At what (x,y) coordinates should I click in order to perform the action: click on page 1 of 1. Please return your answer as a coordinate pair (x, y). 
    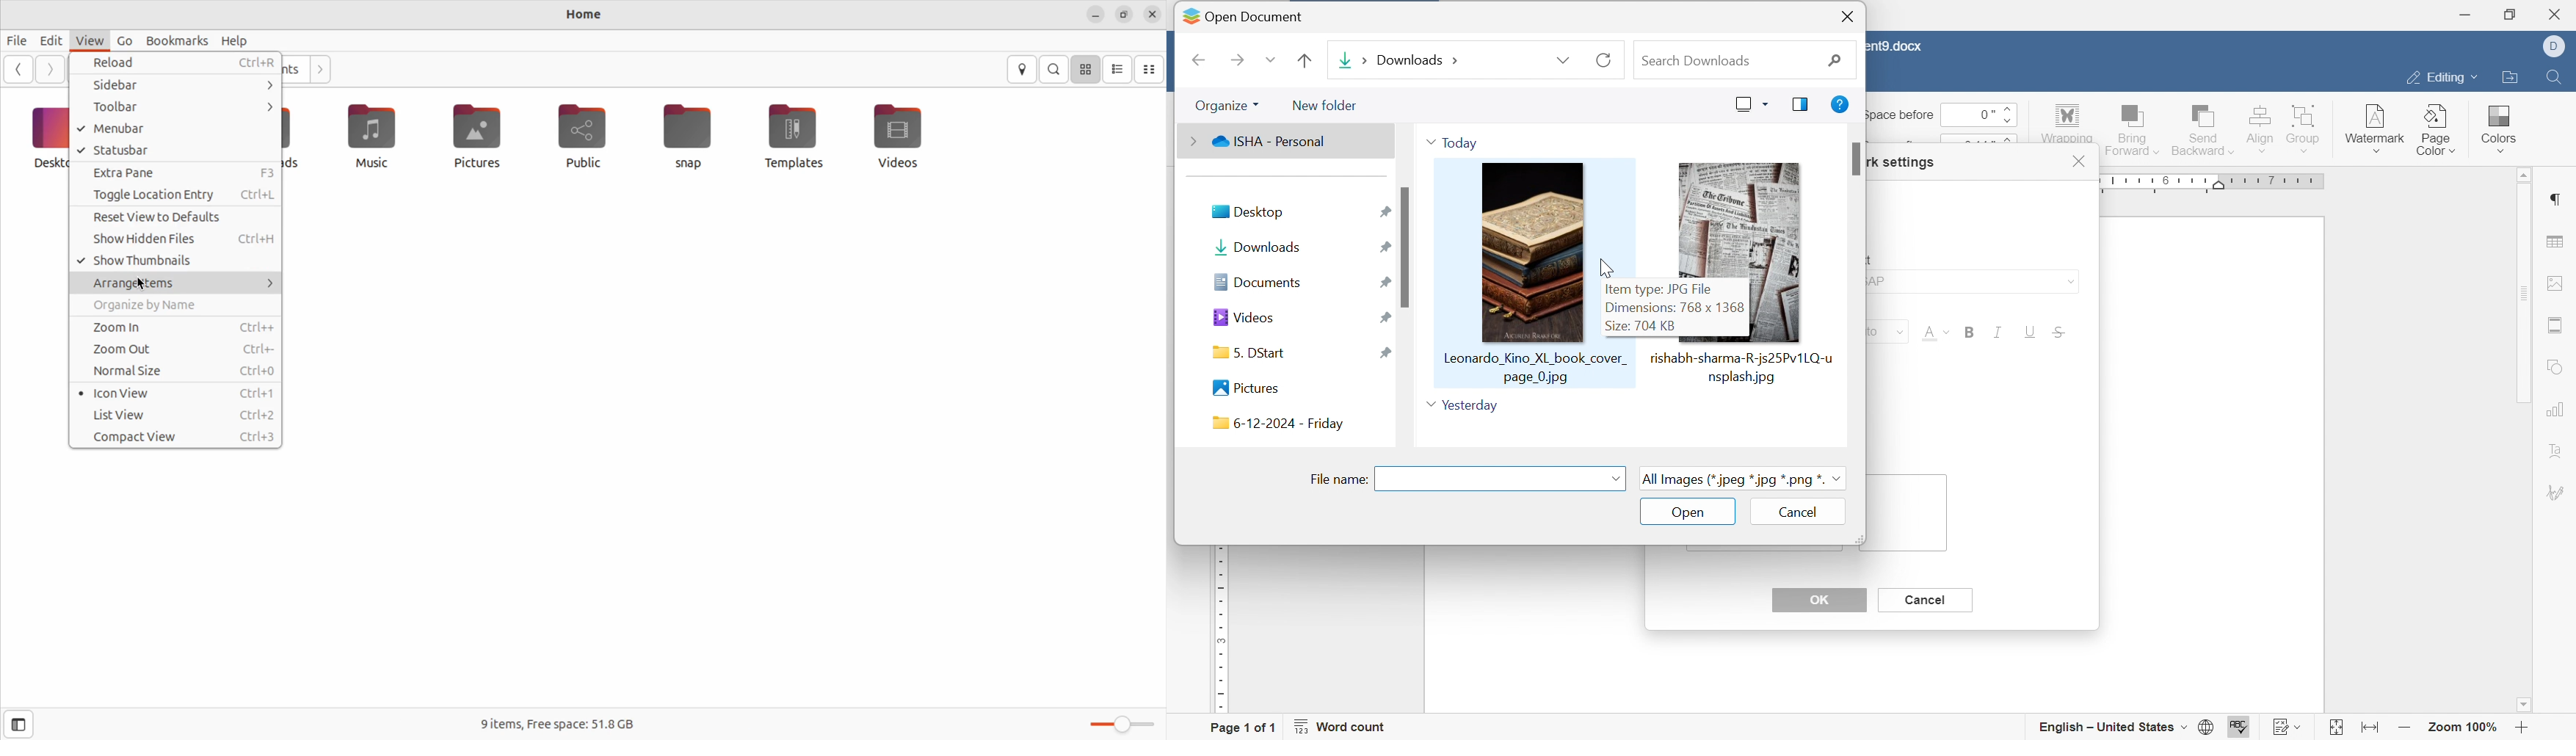
    Looking at the image, I should click on (1242, 729).